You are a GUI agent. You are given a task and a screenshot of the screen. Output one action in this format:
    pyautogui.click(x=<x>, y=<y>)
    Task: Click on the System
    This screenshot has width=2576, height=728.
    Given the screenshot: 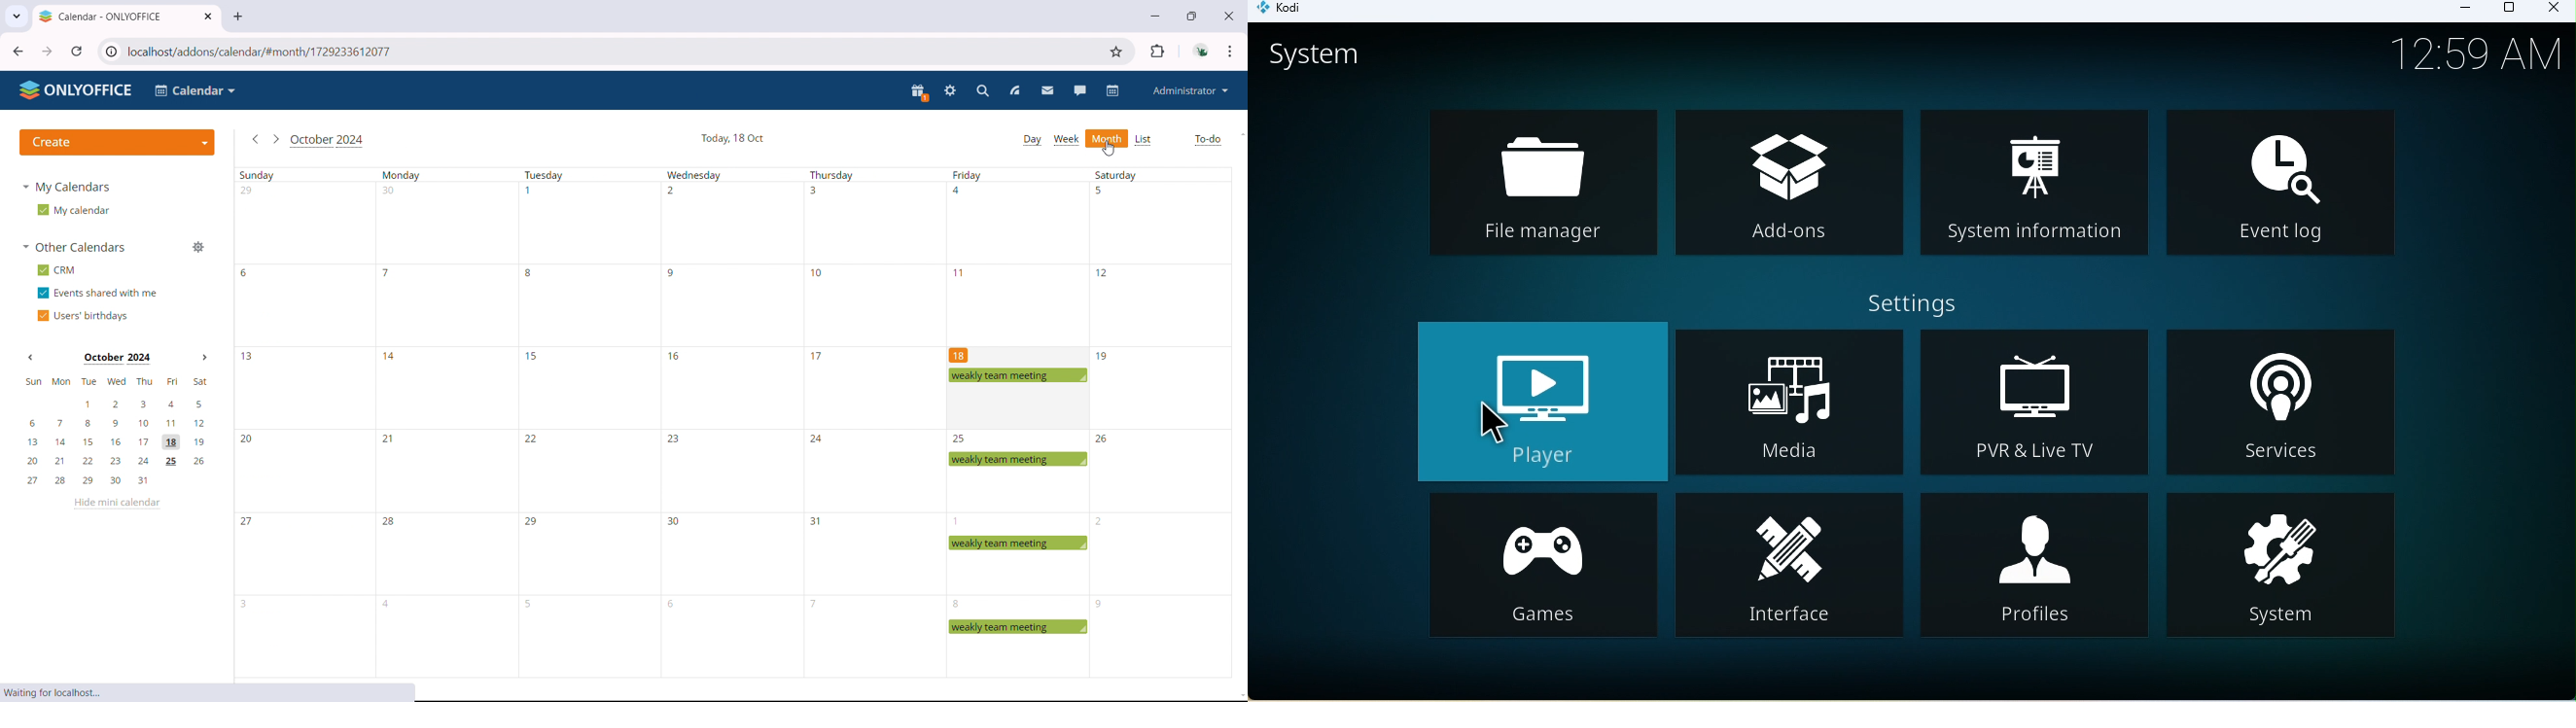 What is the action you would take?
    pyautogui.click(x=1336, y=58)
    